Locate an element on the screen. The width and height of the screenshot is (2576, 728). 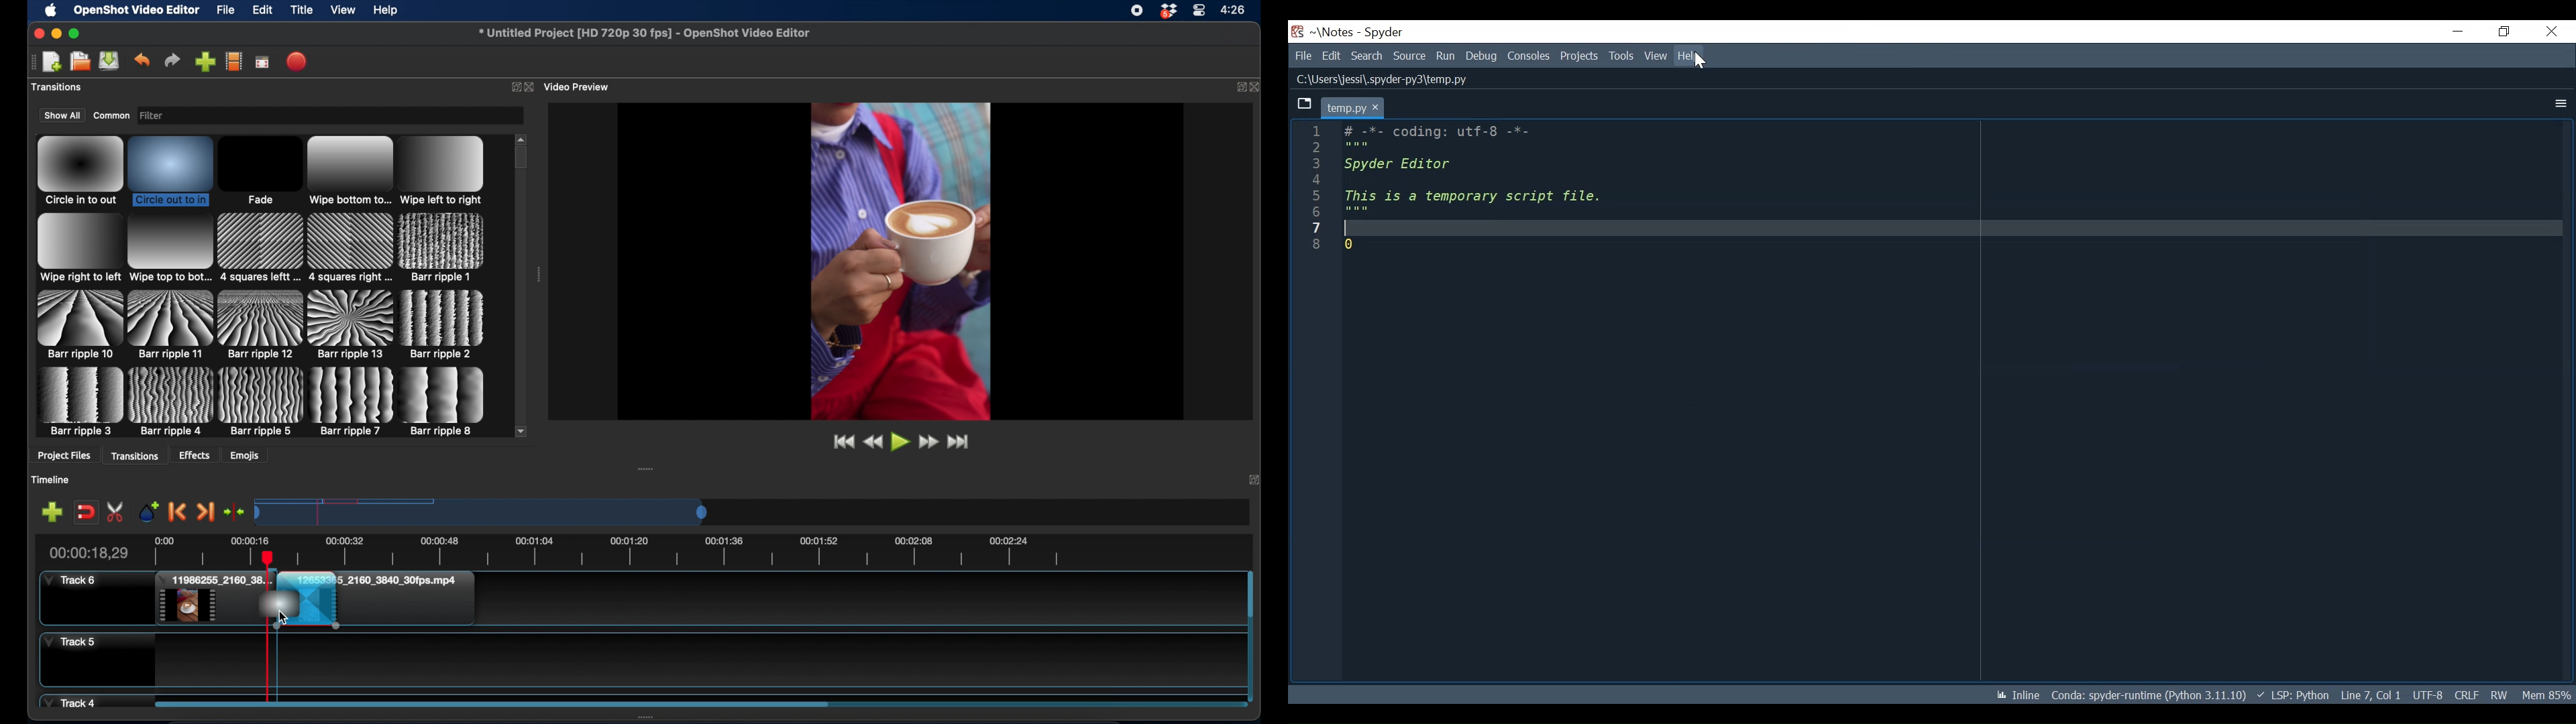
clip is located at coordinates (213, 599).